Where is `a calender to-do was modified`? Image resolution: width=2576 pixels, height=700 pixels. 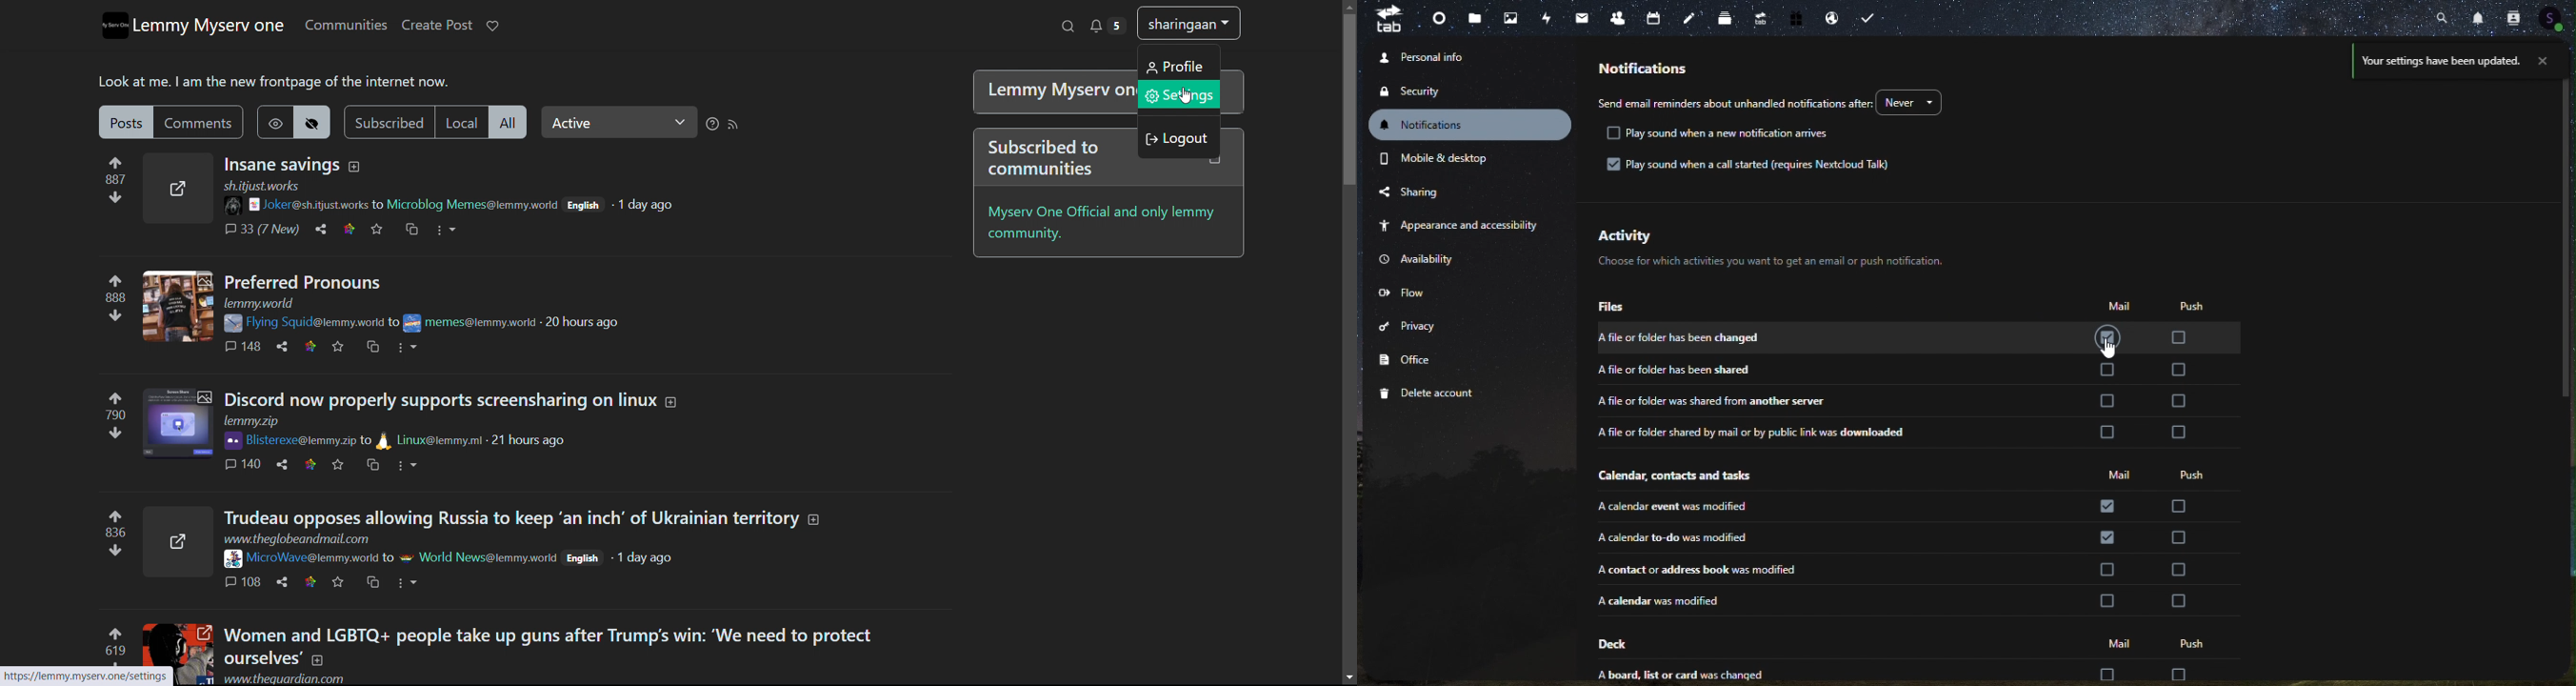 a calender to-do was modified is located at coordinates (1683, 537).